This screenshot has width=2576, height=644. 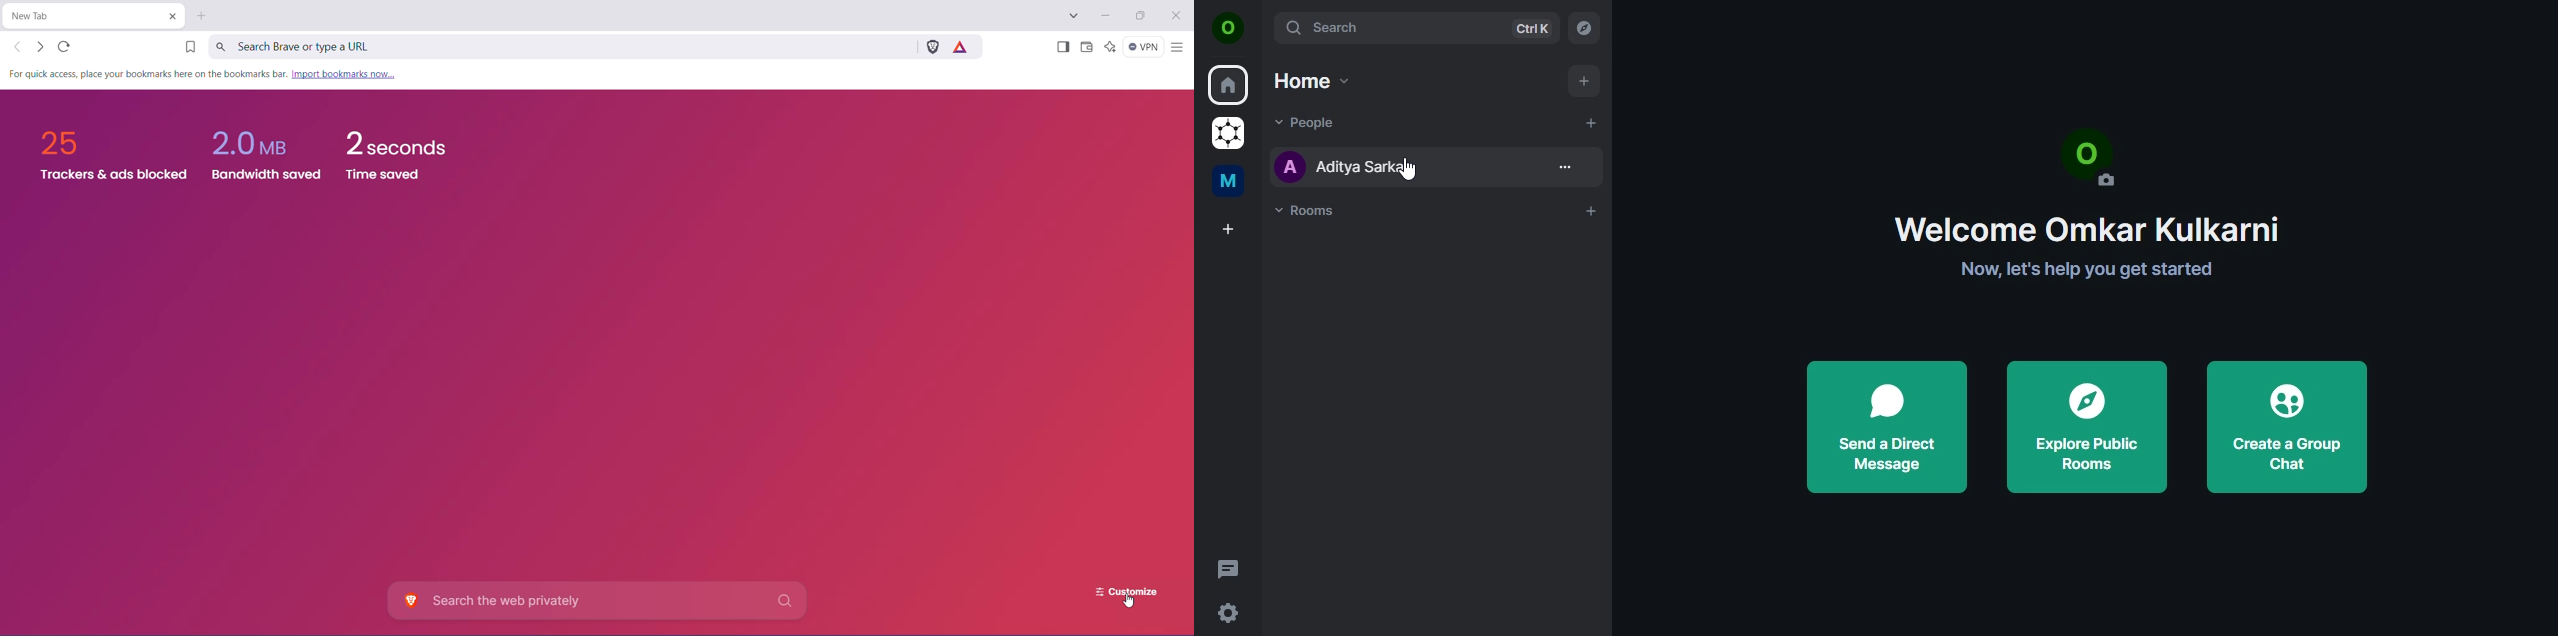 What do you see at coordinates (1592, 123) in the screenshot?
I see `start chat` at bounding box center [1592, 123].